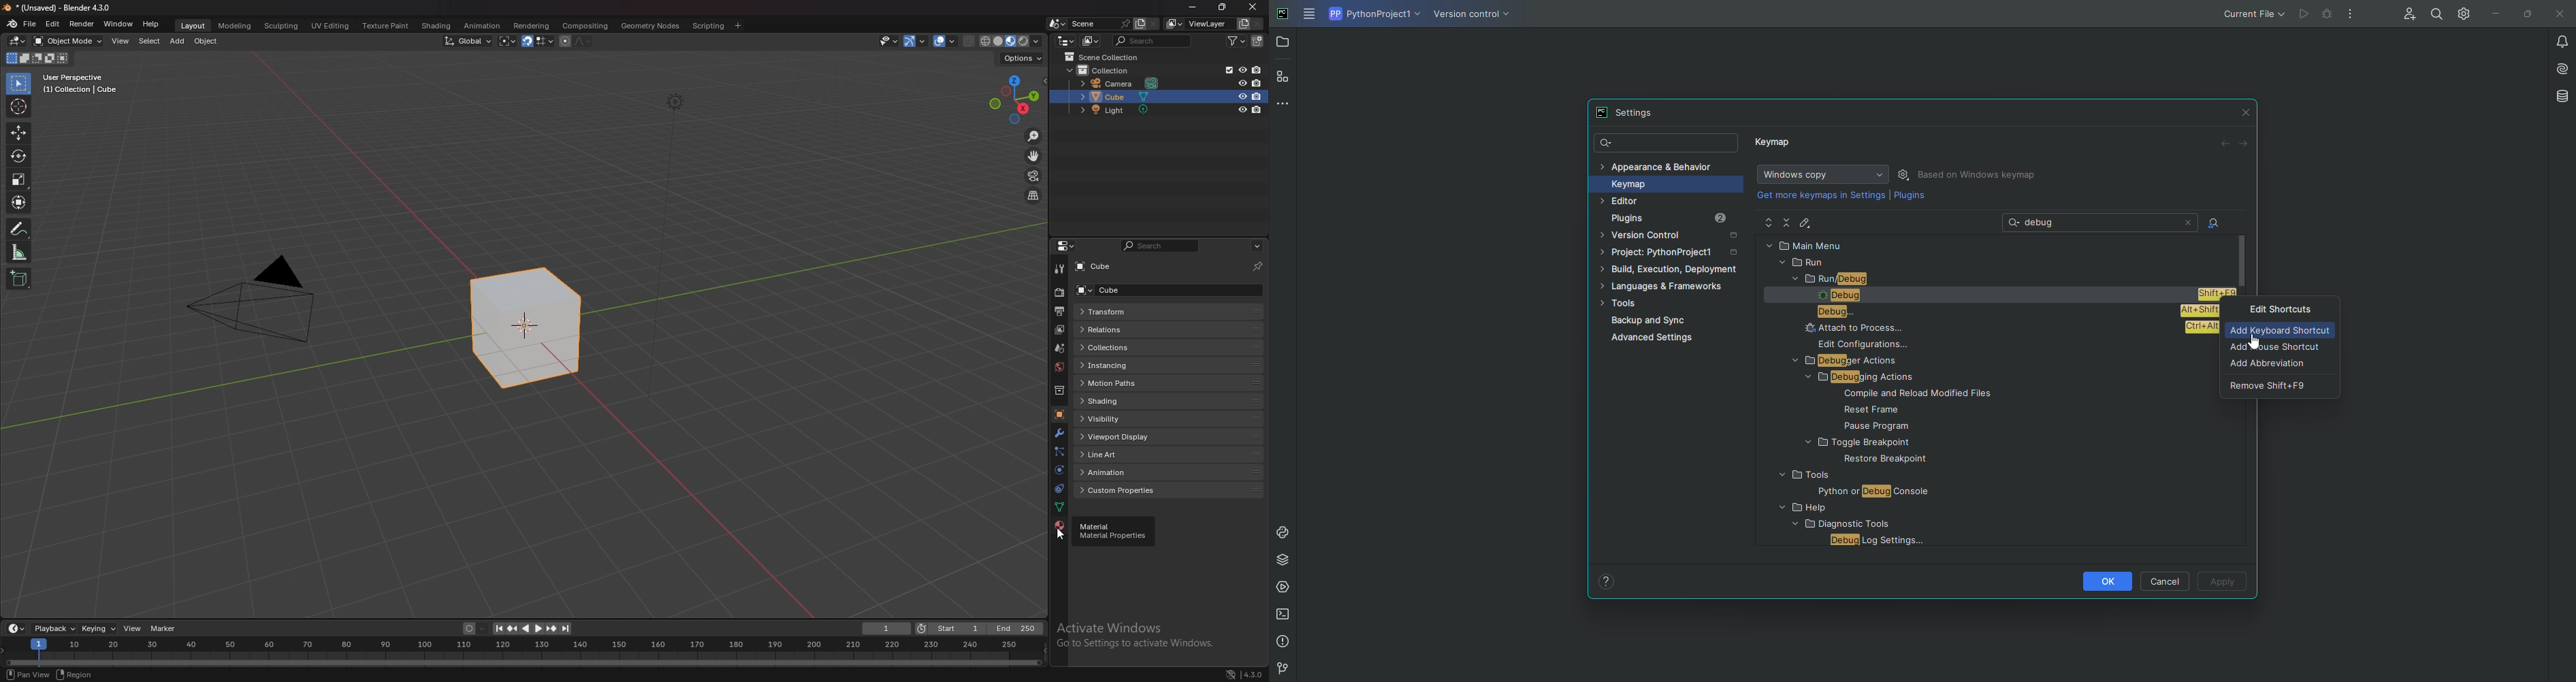  Describe the element at coordinates (1105, 57) in the screenshot. I see `scene collection` at that location.